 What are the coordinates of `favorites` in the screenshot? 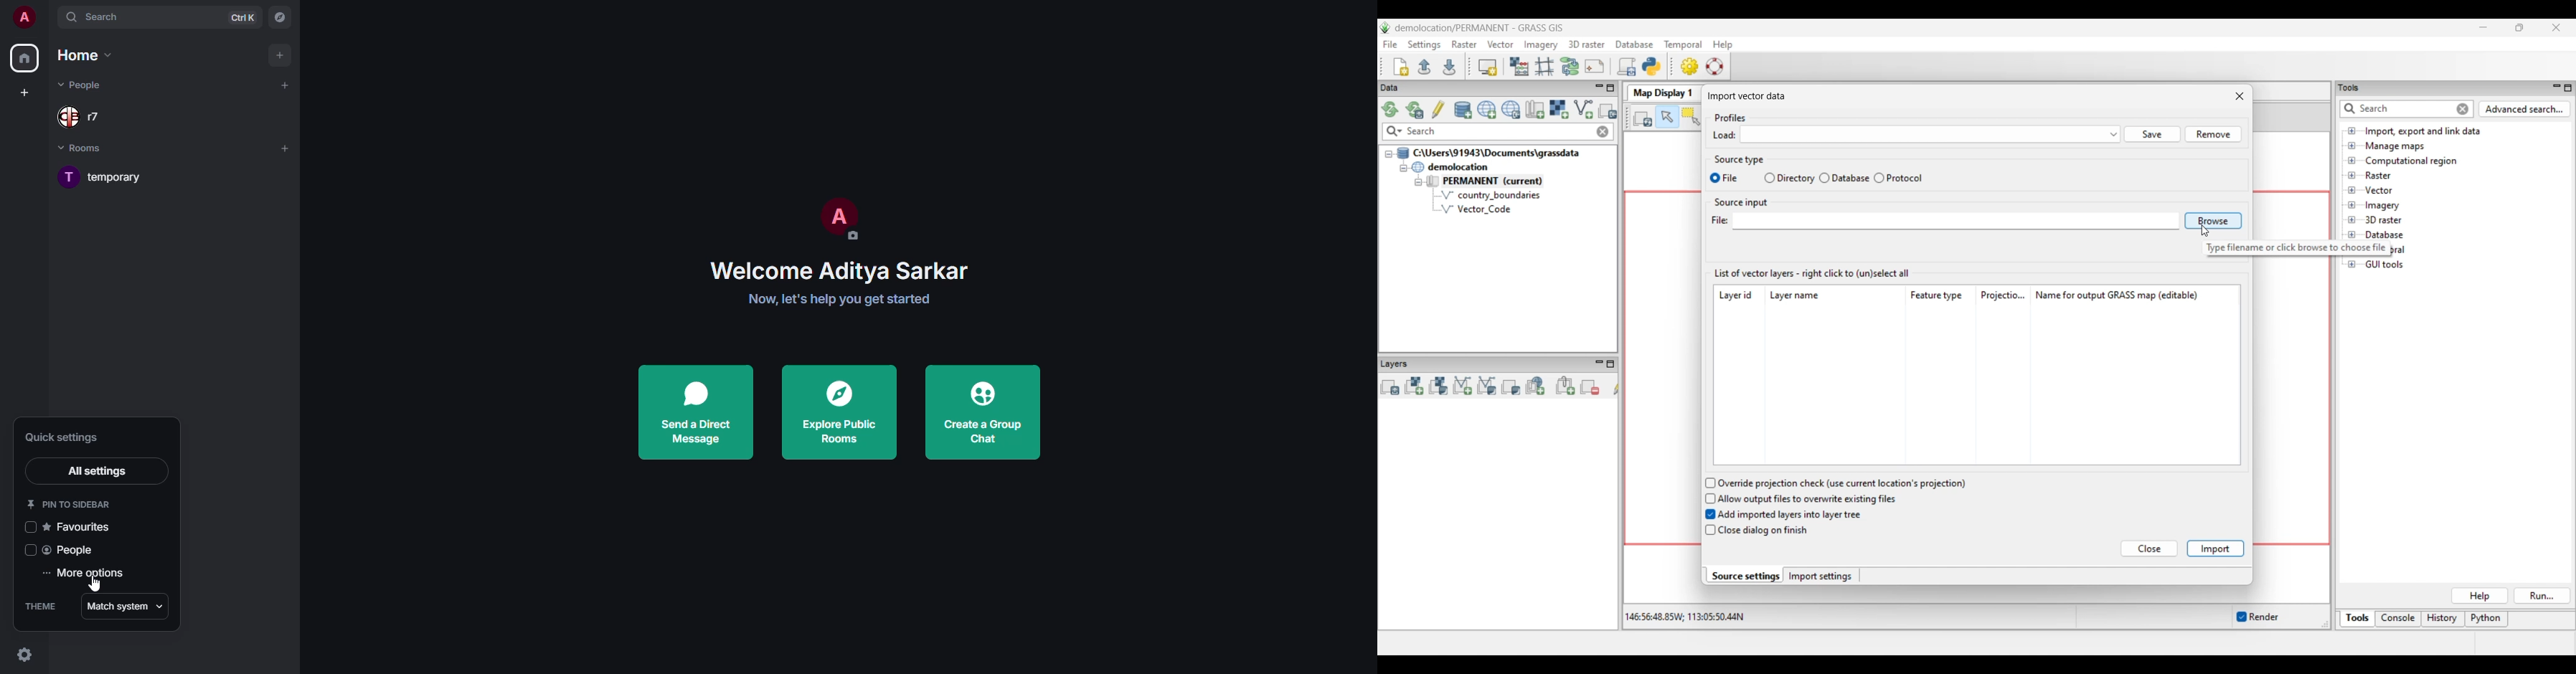 It's located at (80, 527).